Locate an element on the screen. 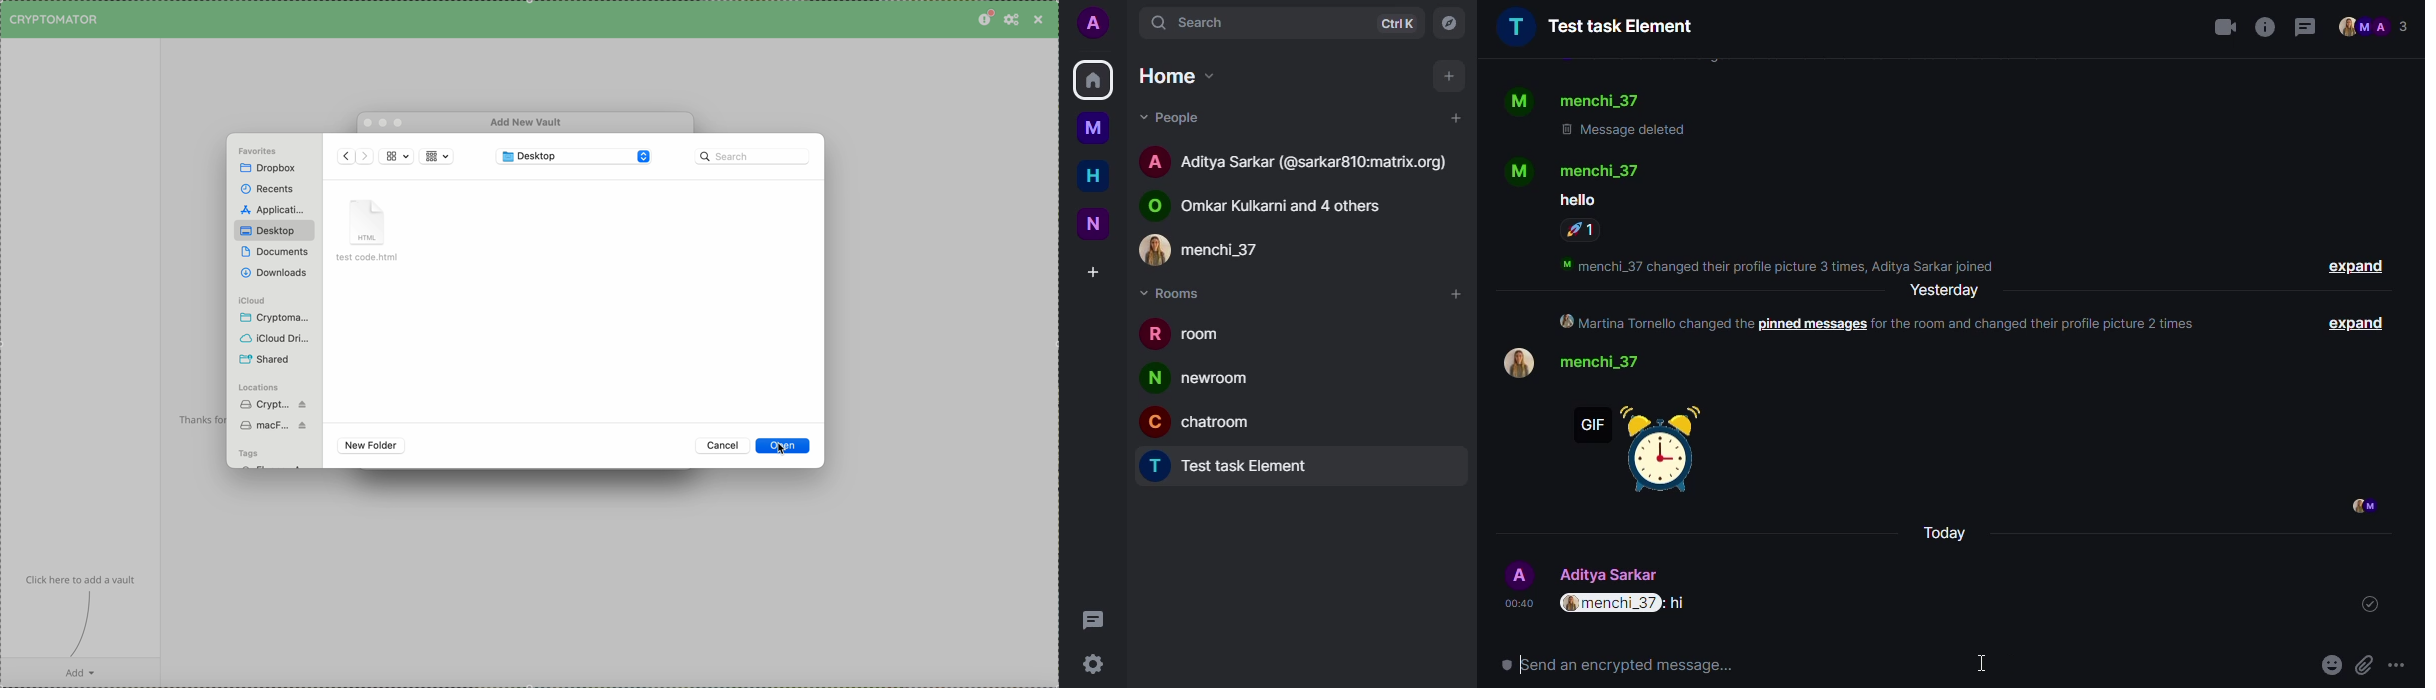 Image resolution: width=2436 pixels, height=700 pixels. applications is located at coordinates (273, 210).